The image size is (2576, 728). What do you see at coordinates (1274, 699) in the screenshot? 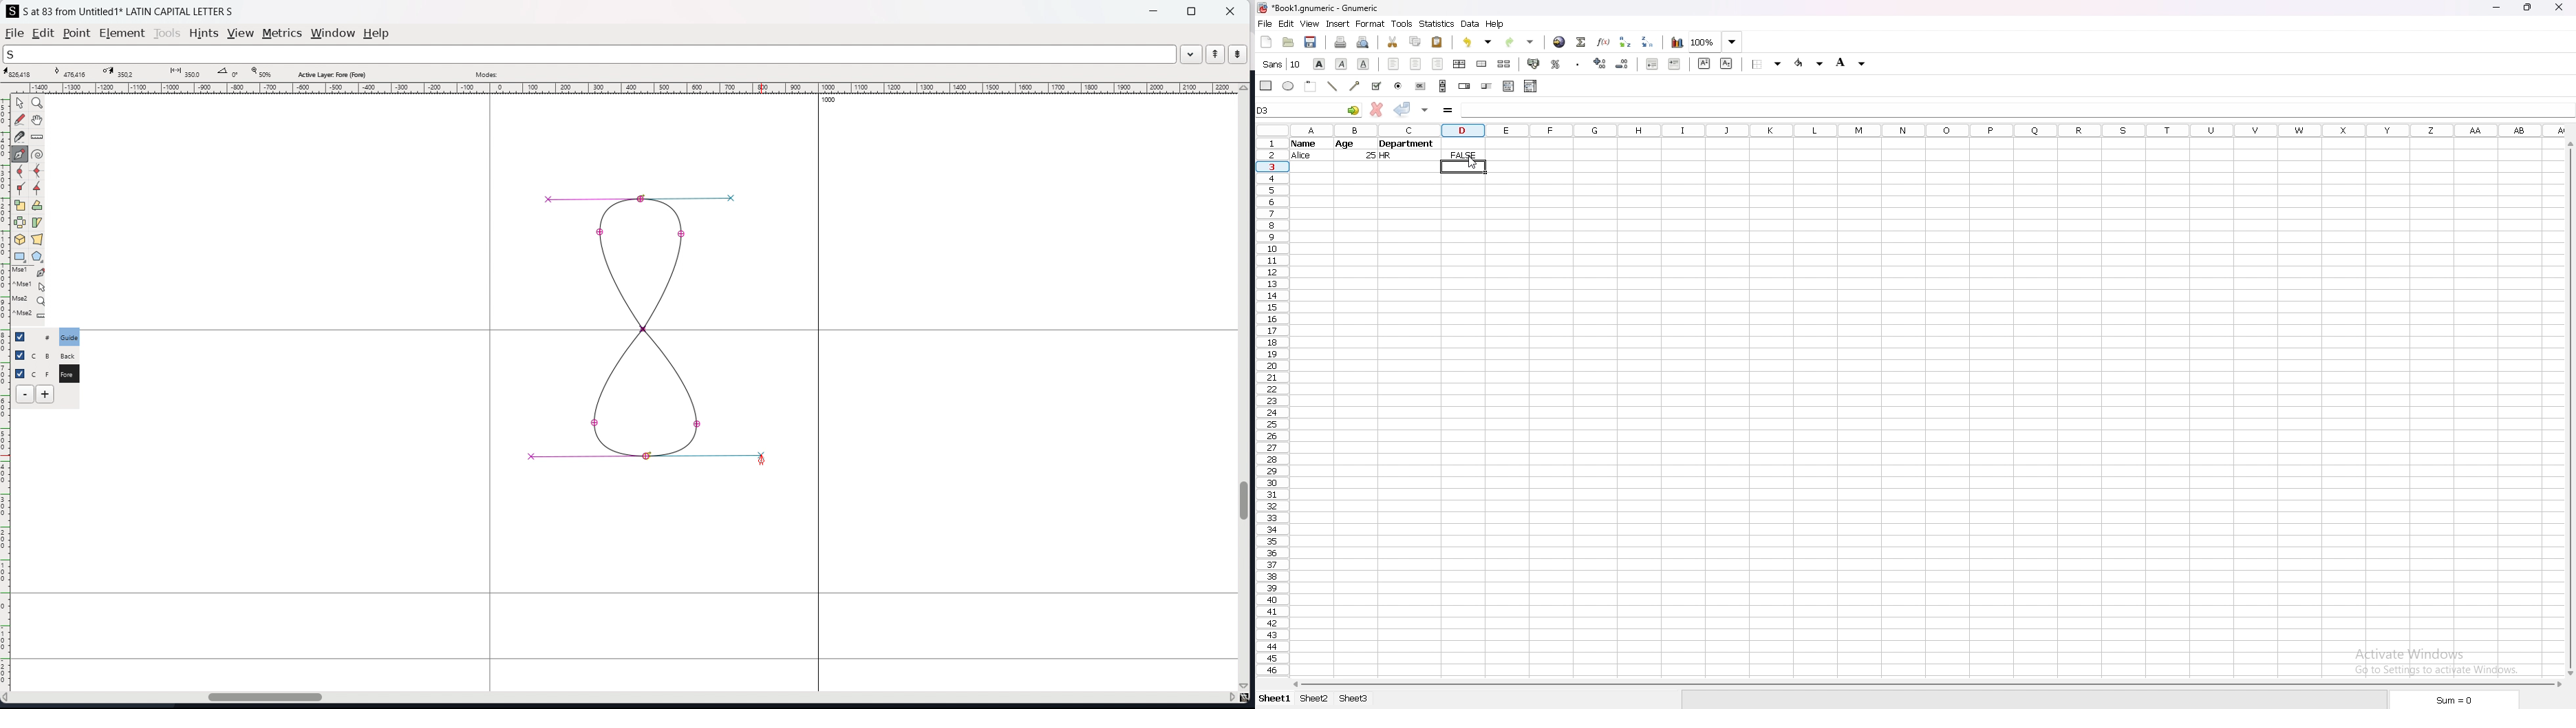
I see `sheet 1` at bounding box center [1274, 699].